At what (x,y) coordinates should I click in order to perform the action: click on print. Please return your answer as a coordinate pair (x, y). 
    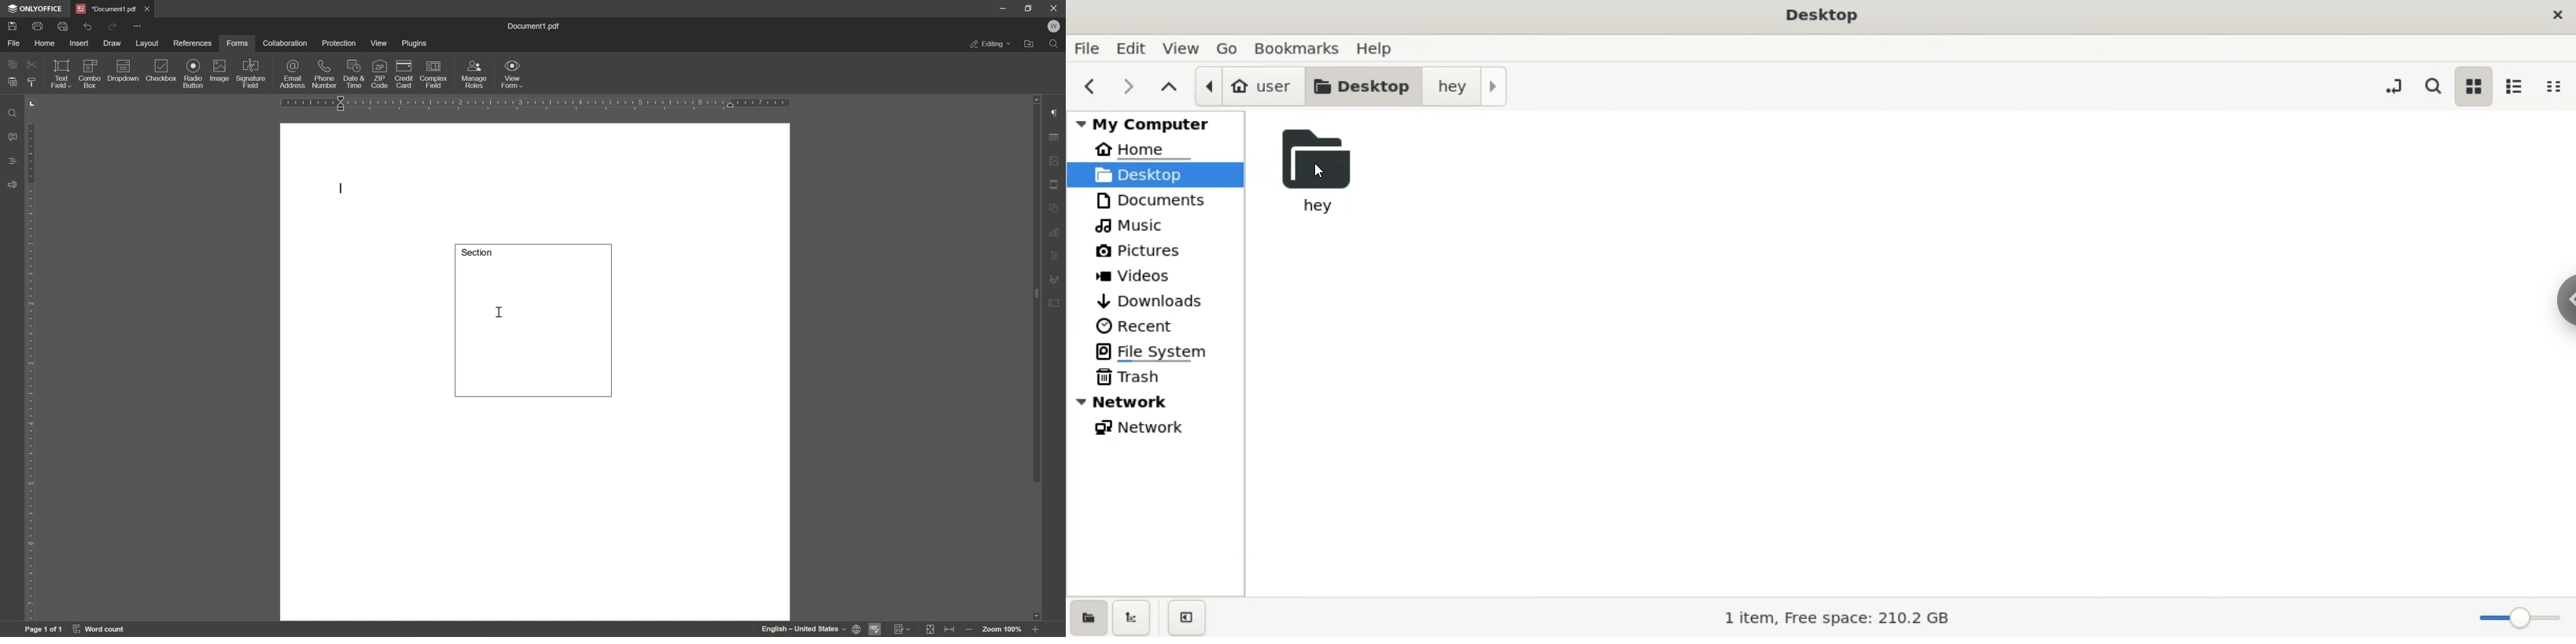
    Looking at the image, I should click on (37, 25).